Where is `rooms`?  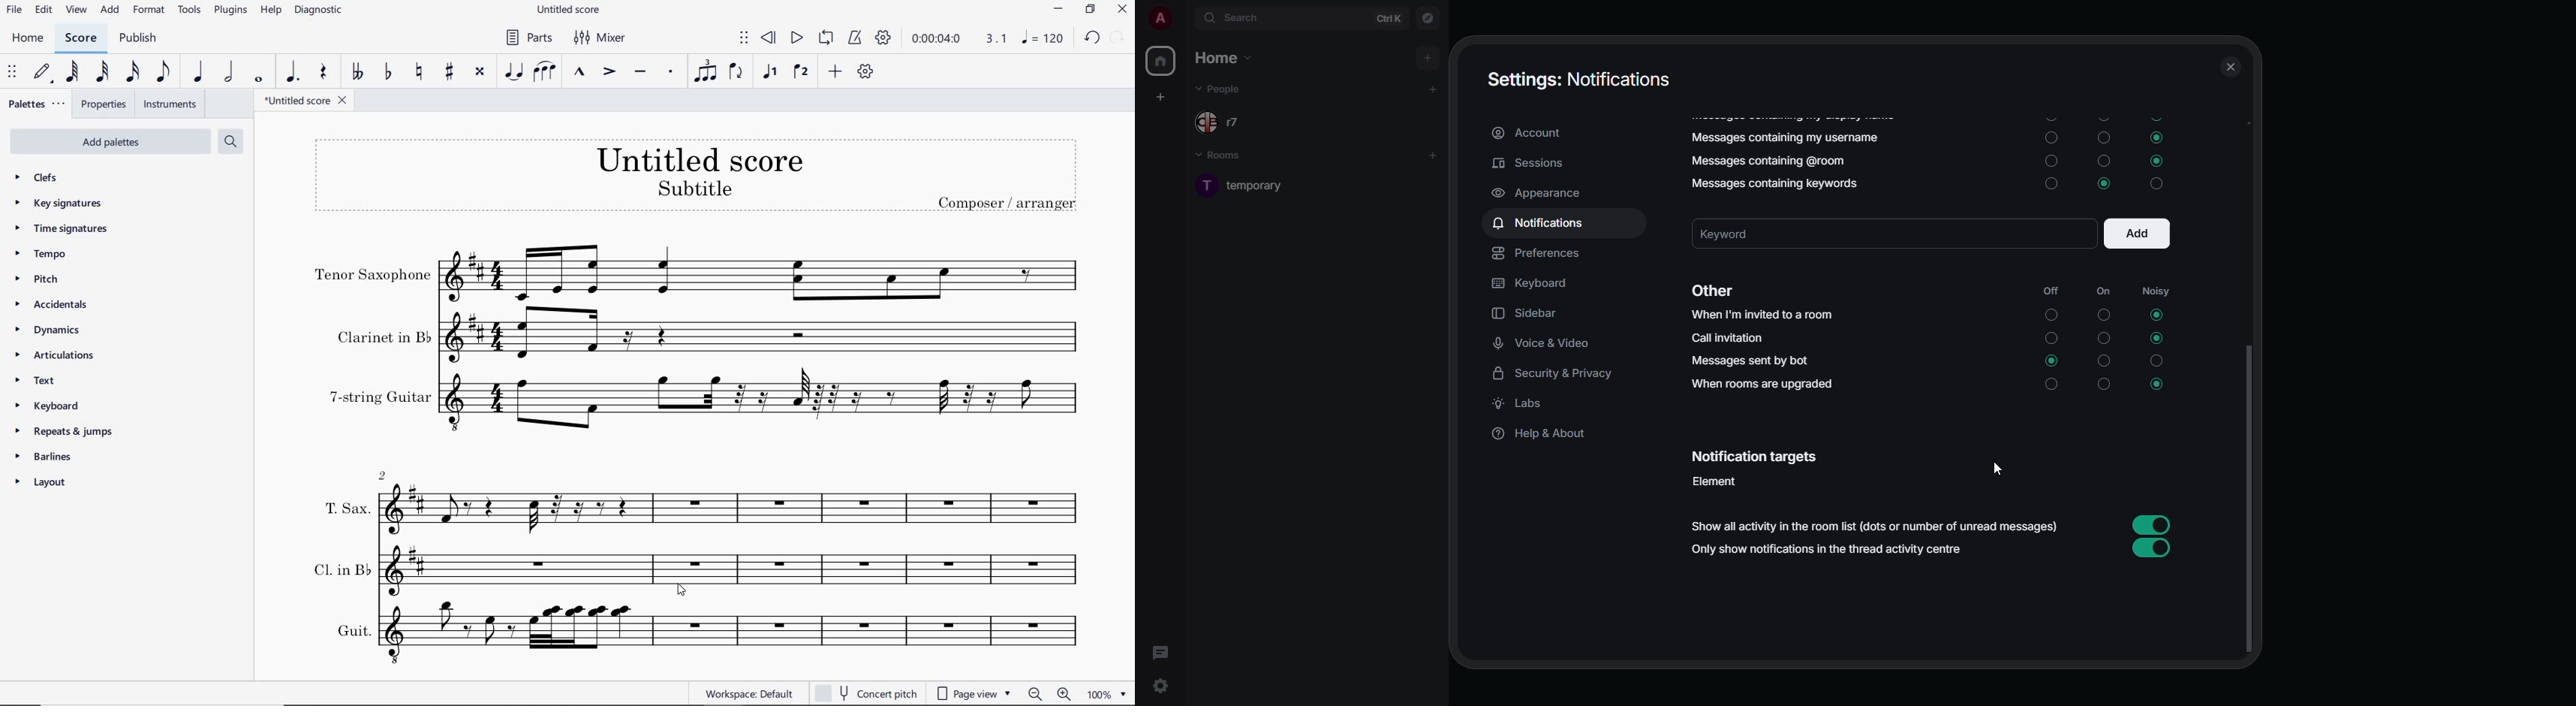 rooms is located at coordinates (1222, 155).